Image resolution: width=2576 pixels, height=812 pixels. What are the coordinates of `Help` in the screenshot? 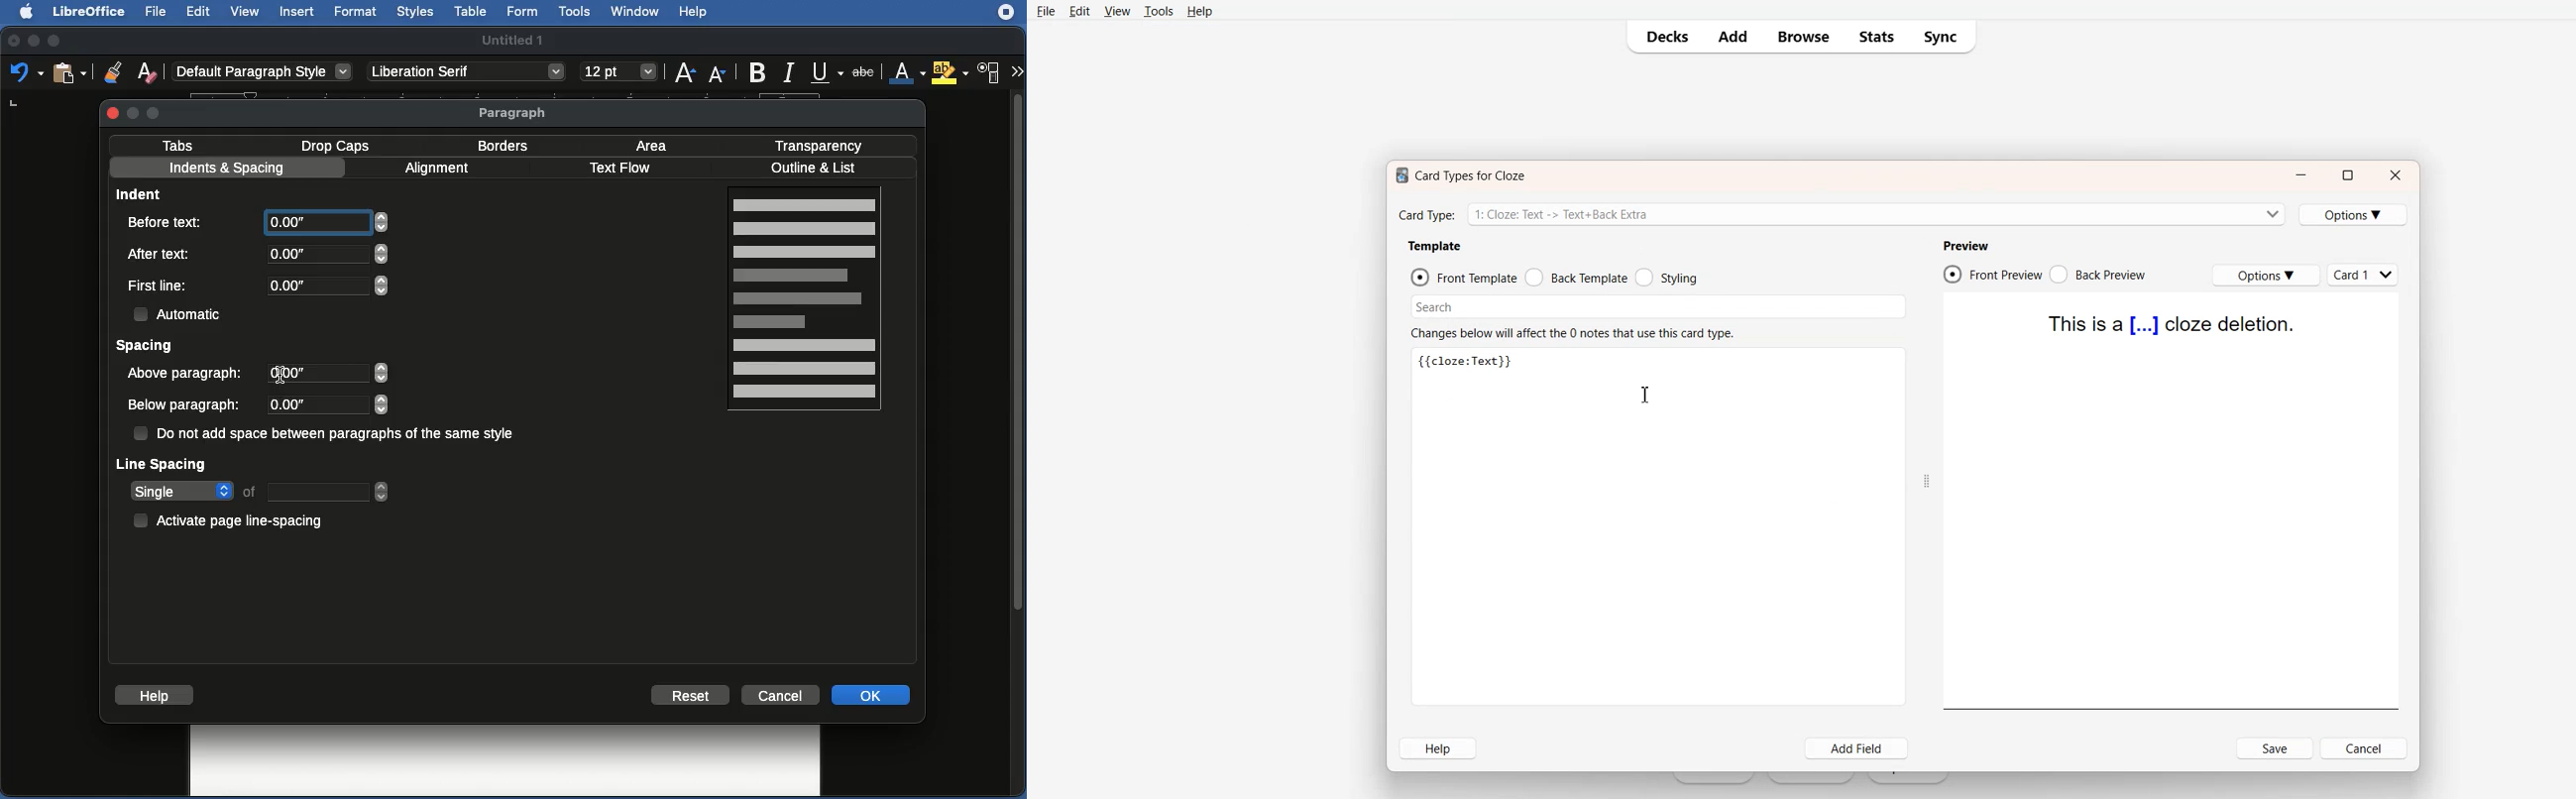 It's located at (1199, 10).